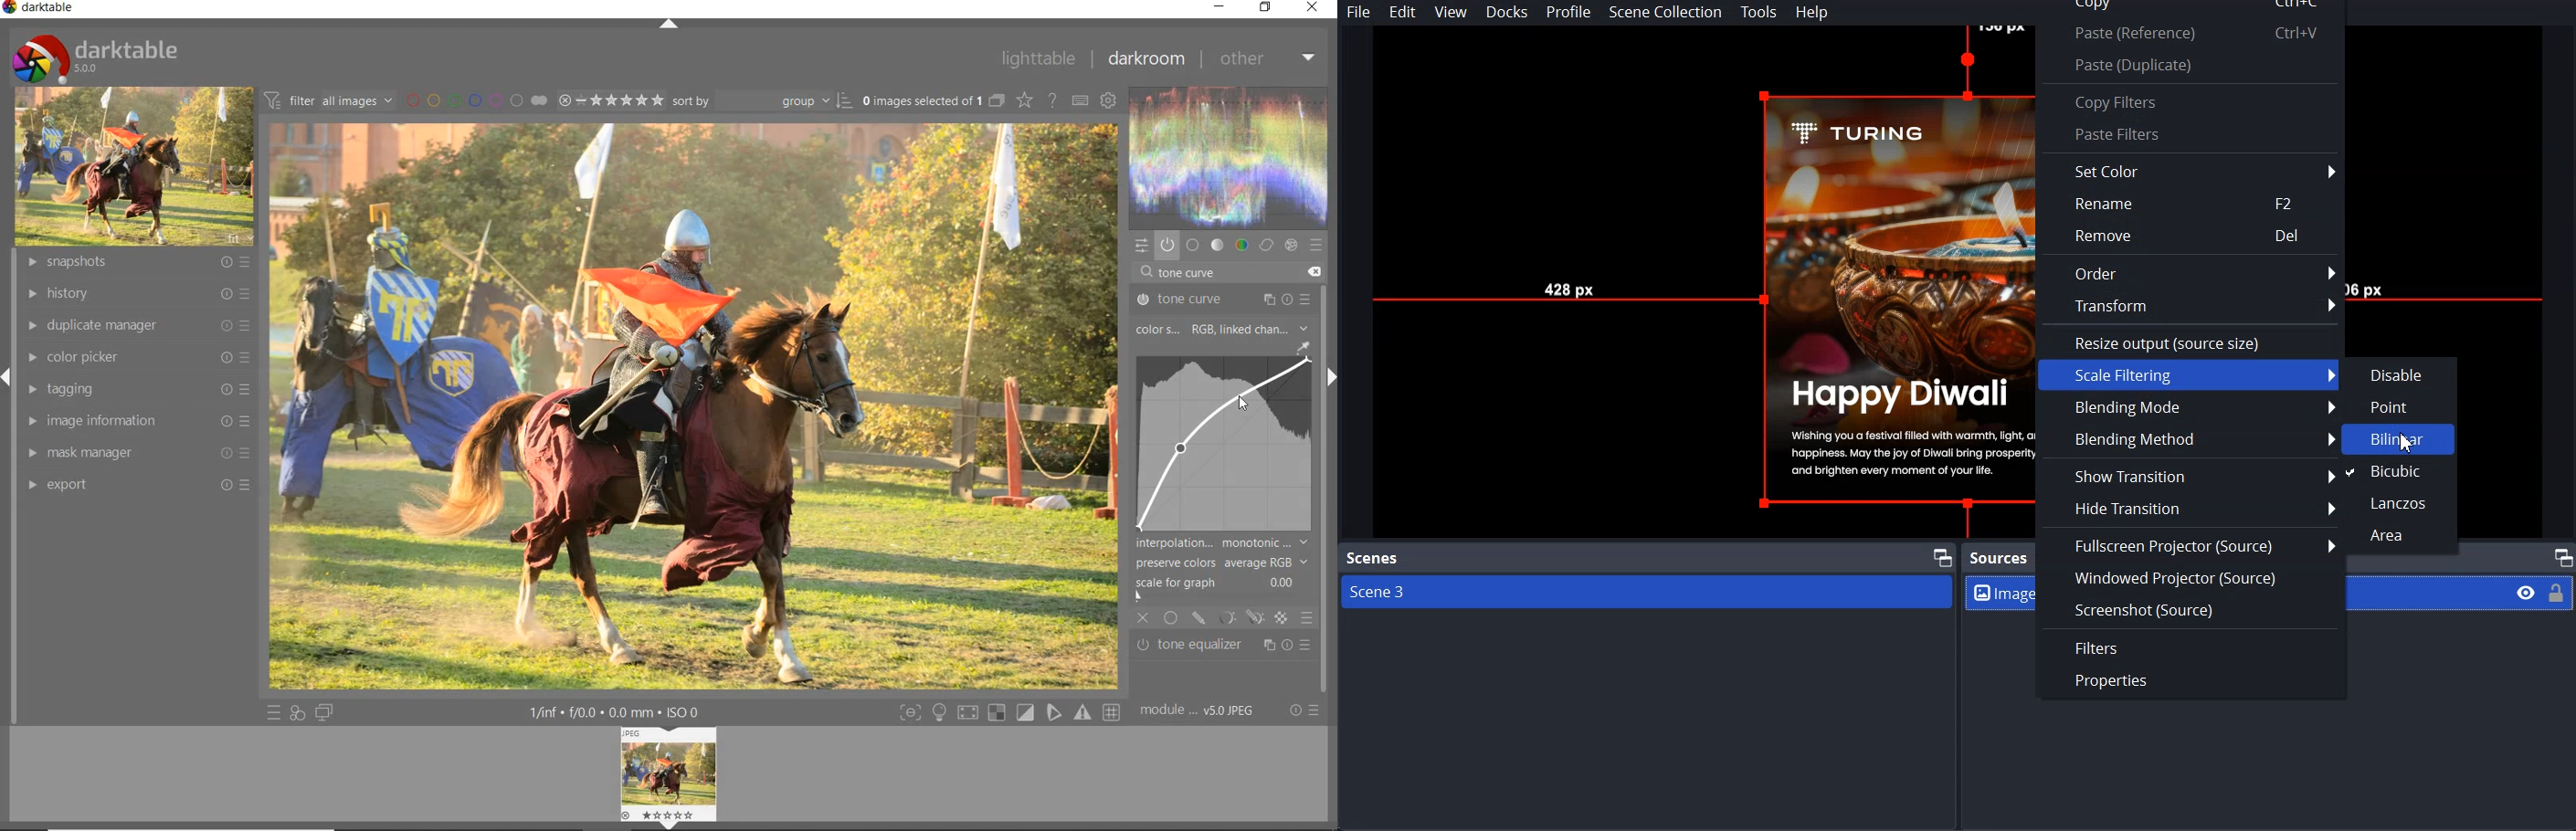 This screenshot has width=2576, height=840. What do you see at coordinates (669, 25) in the screenshot?
I see `expand/collapse` at bounding box center [669, 25].